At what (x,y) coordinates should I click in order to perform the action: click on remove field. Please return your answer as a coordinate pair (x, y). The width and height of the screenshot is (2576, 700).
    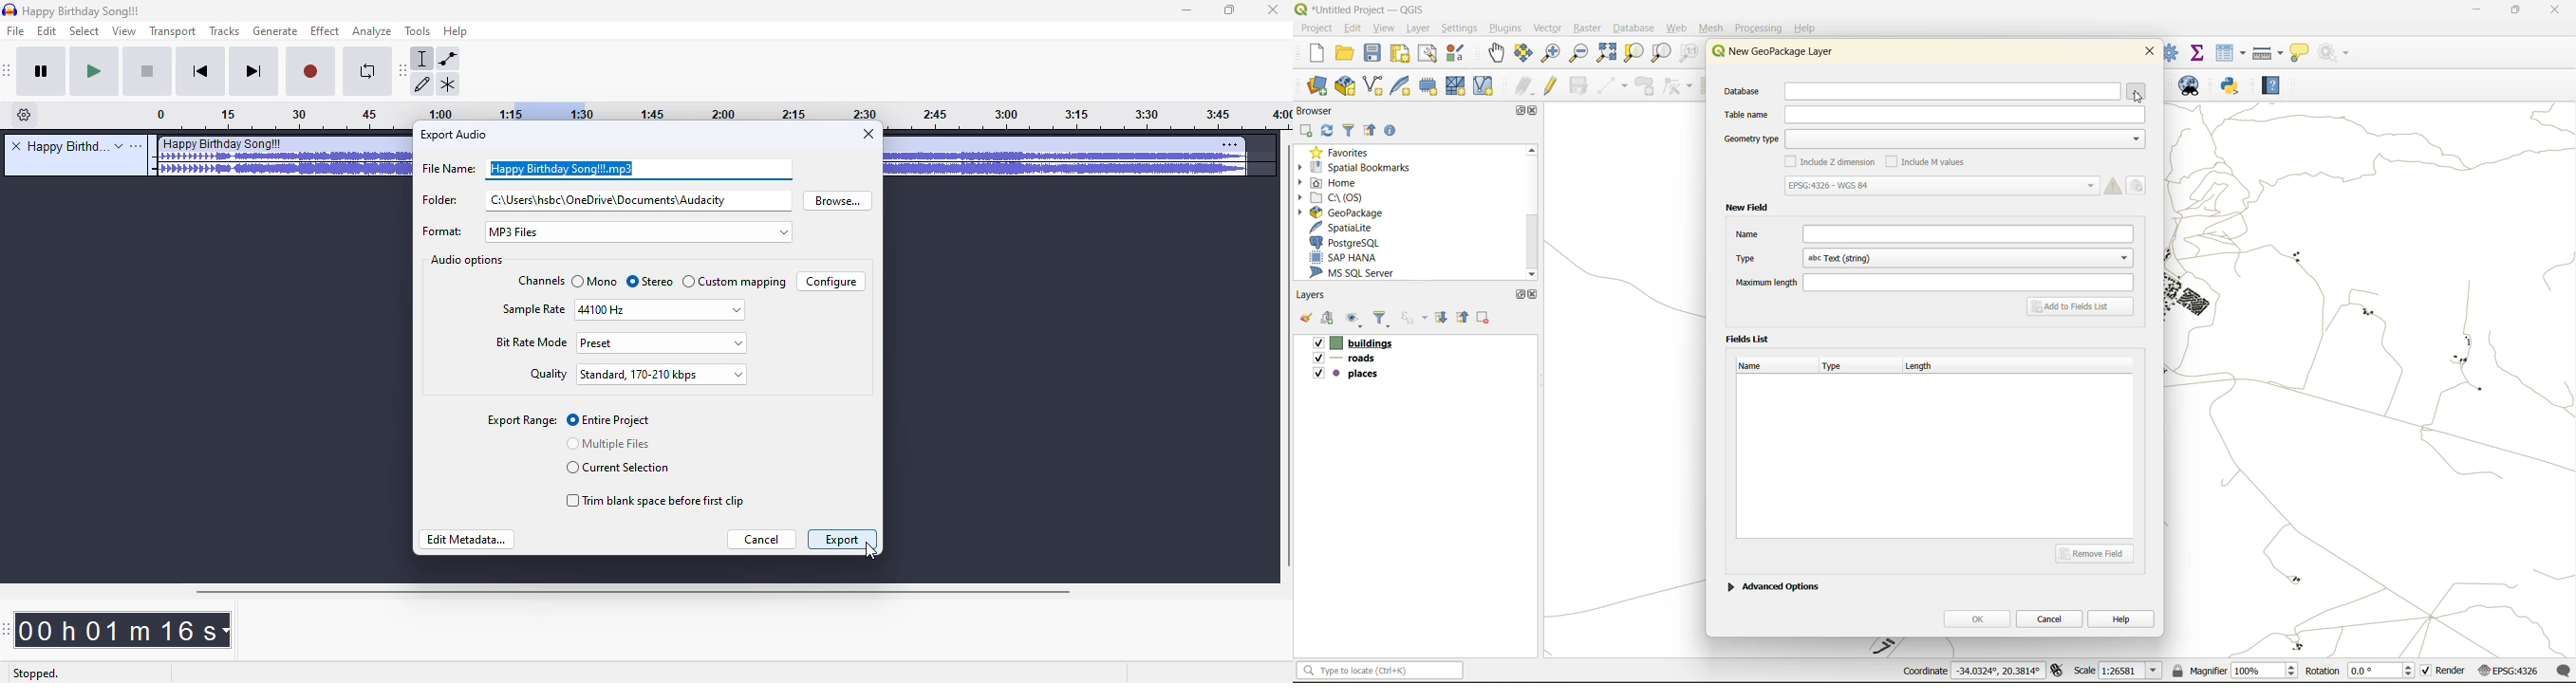
    Looking at the image, I should click on (2099, 553).